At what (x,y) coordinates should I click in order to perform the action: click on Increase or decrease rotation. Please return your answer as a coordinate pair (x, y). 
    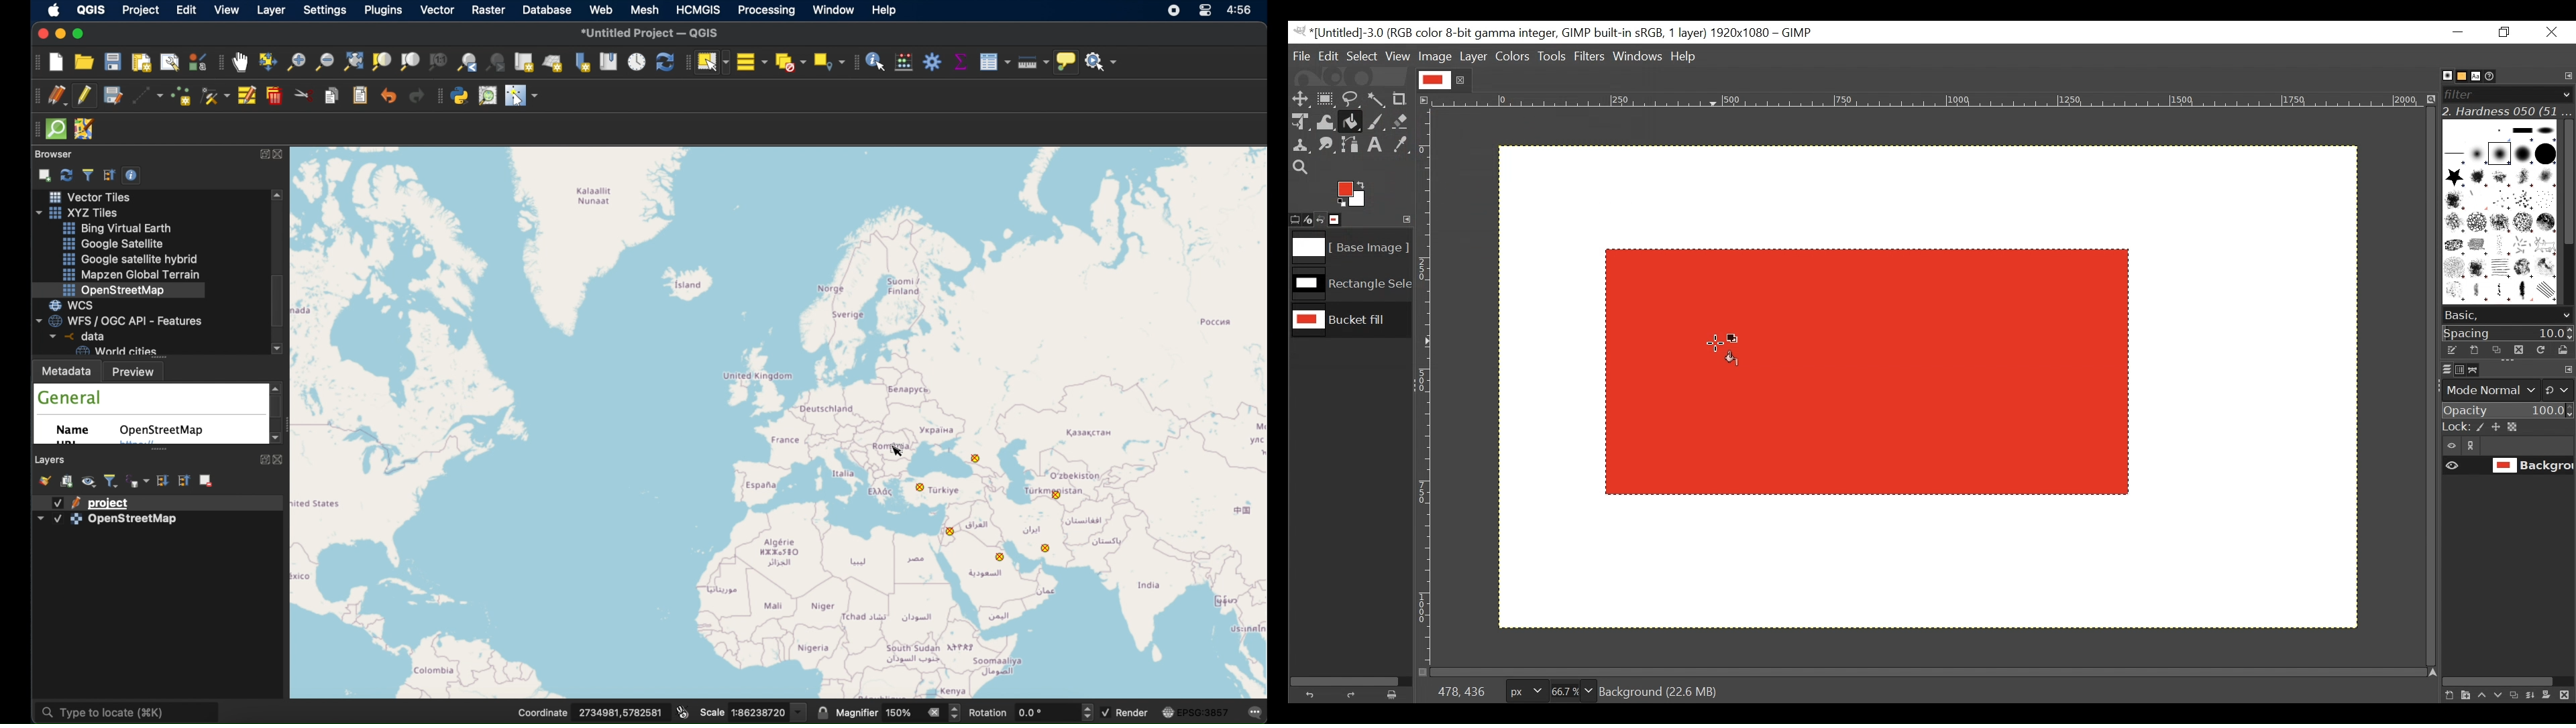
    Looking at the image, I should click on (1086, 711).